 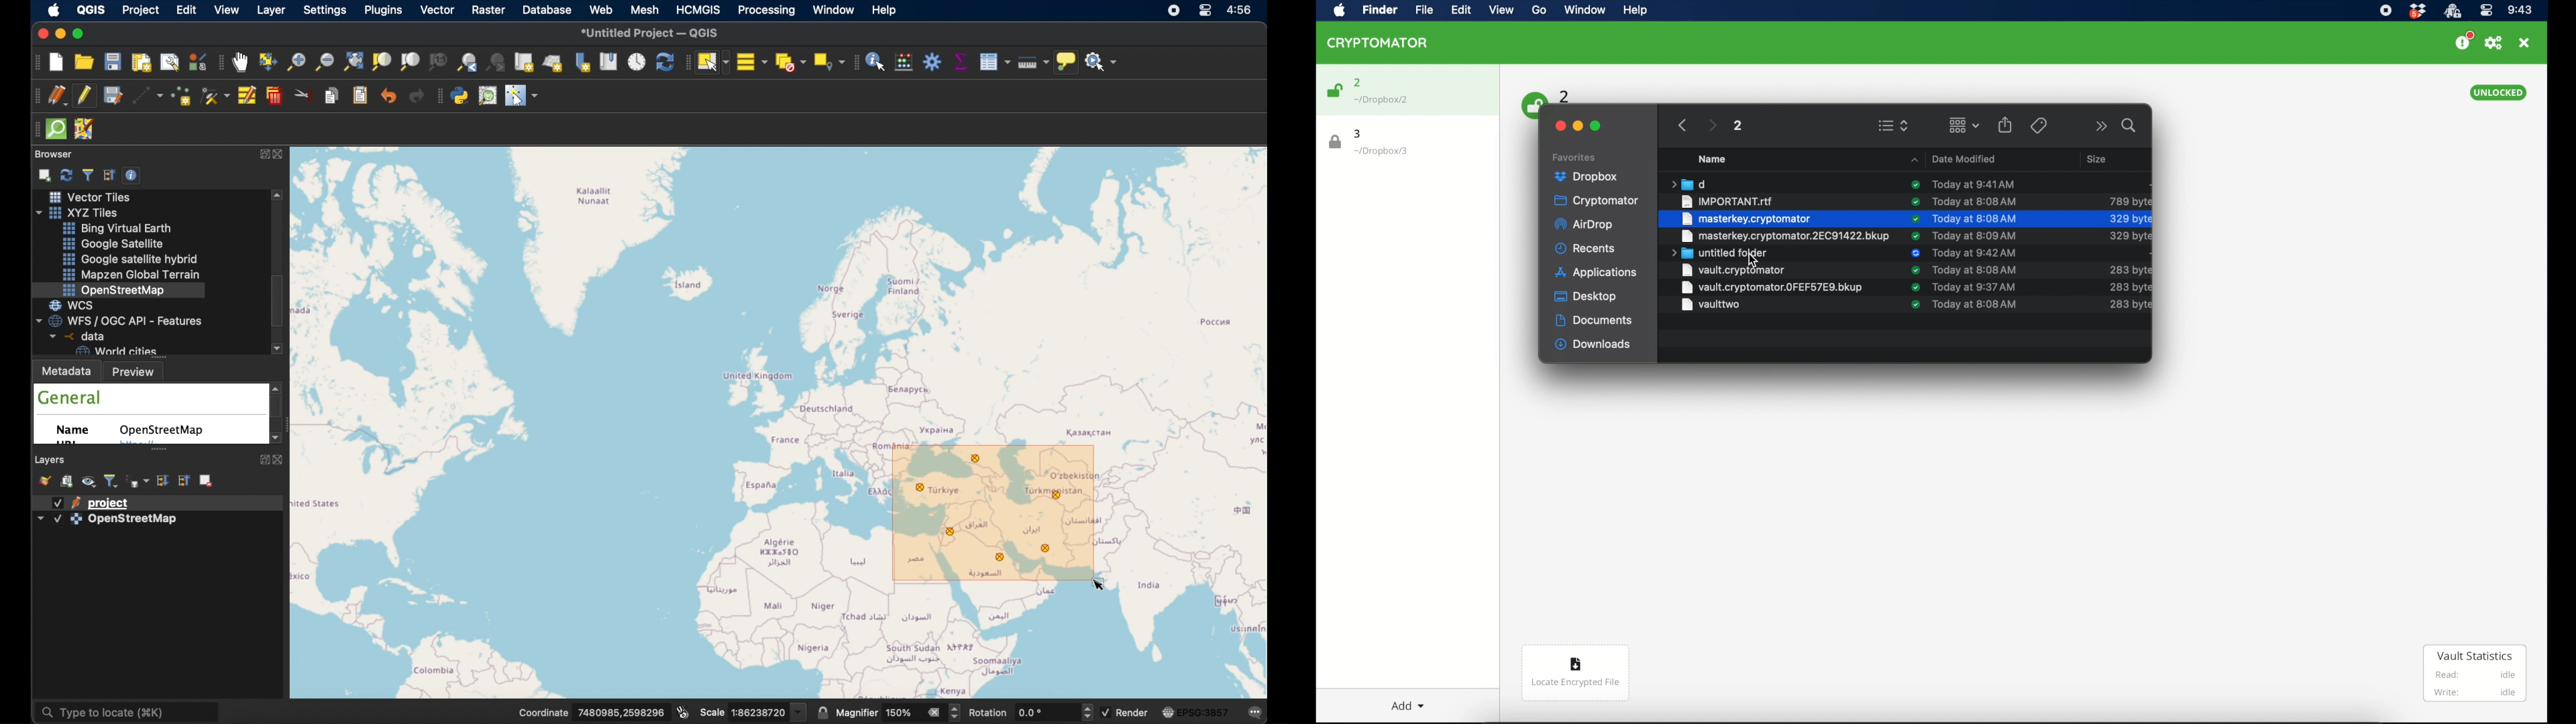 I want to click on drag handle, so click(x=34, y=129).